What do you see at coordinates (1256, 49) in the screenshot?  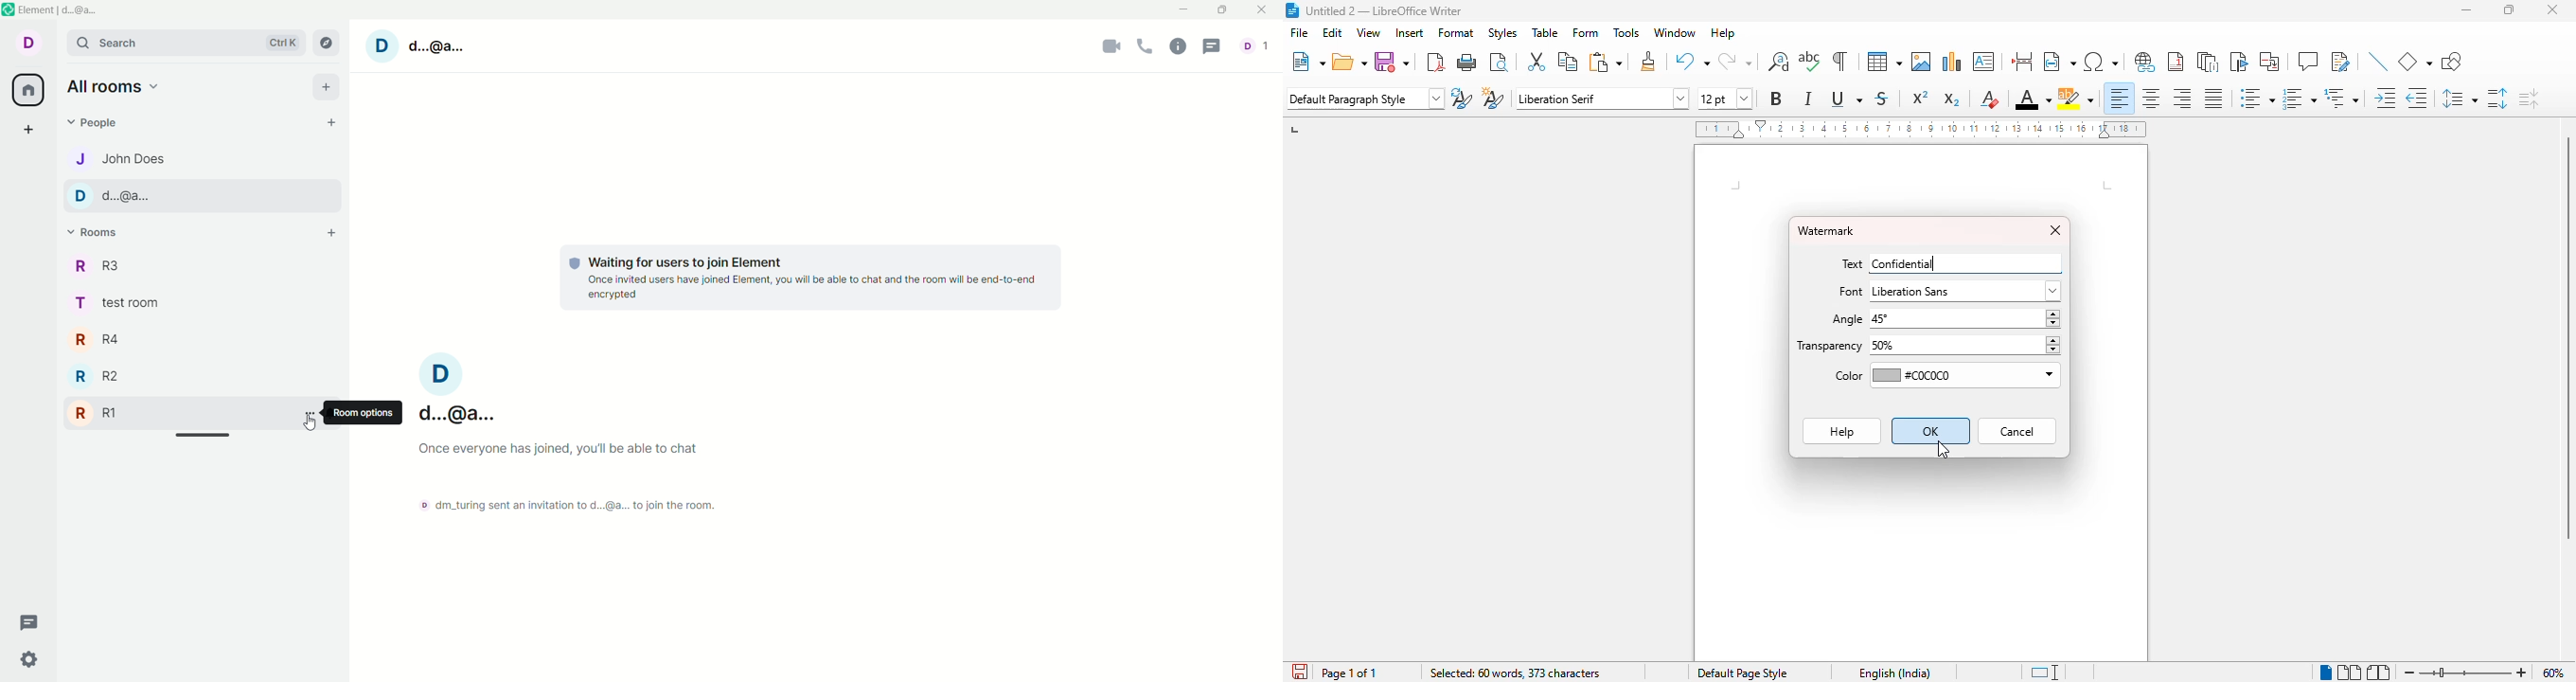 I see `d1` at bounding box center [1256, 49].